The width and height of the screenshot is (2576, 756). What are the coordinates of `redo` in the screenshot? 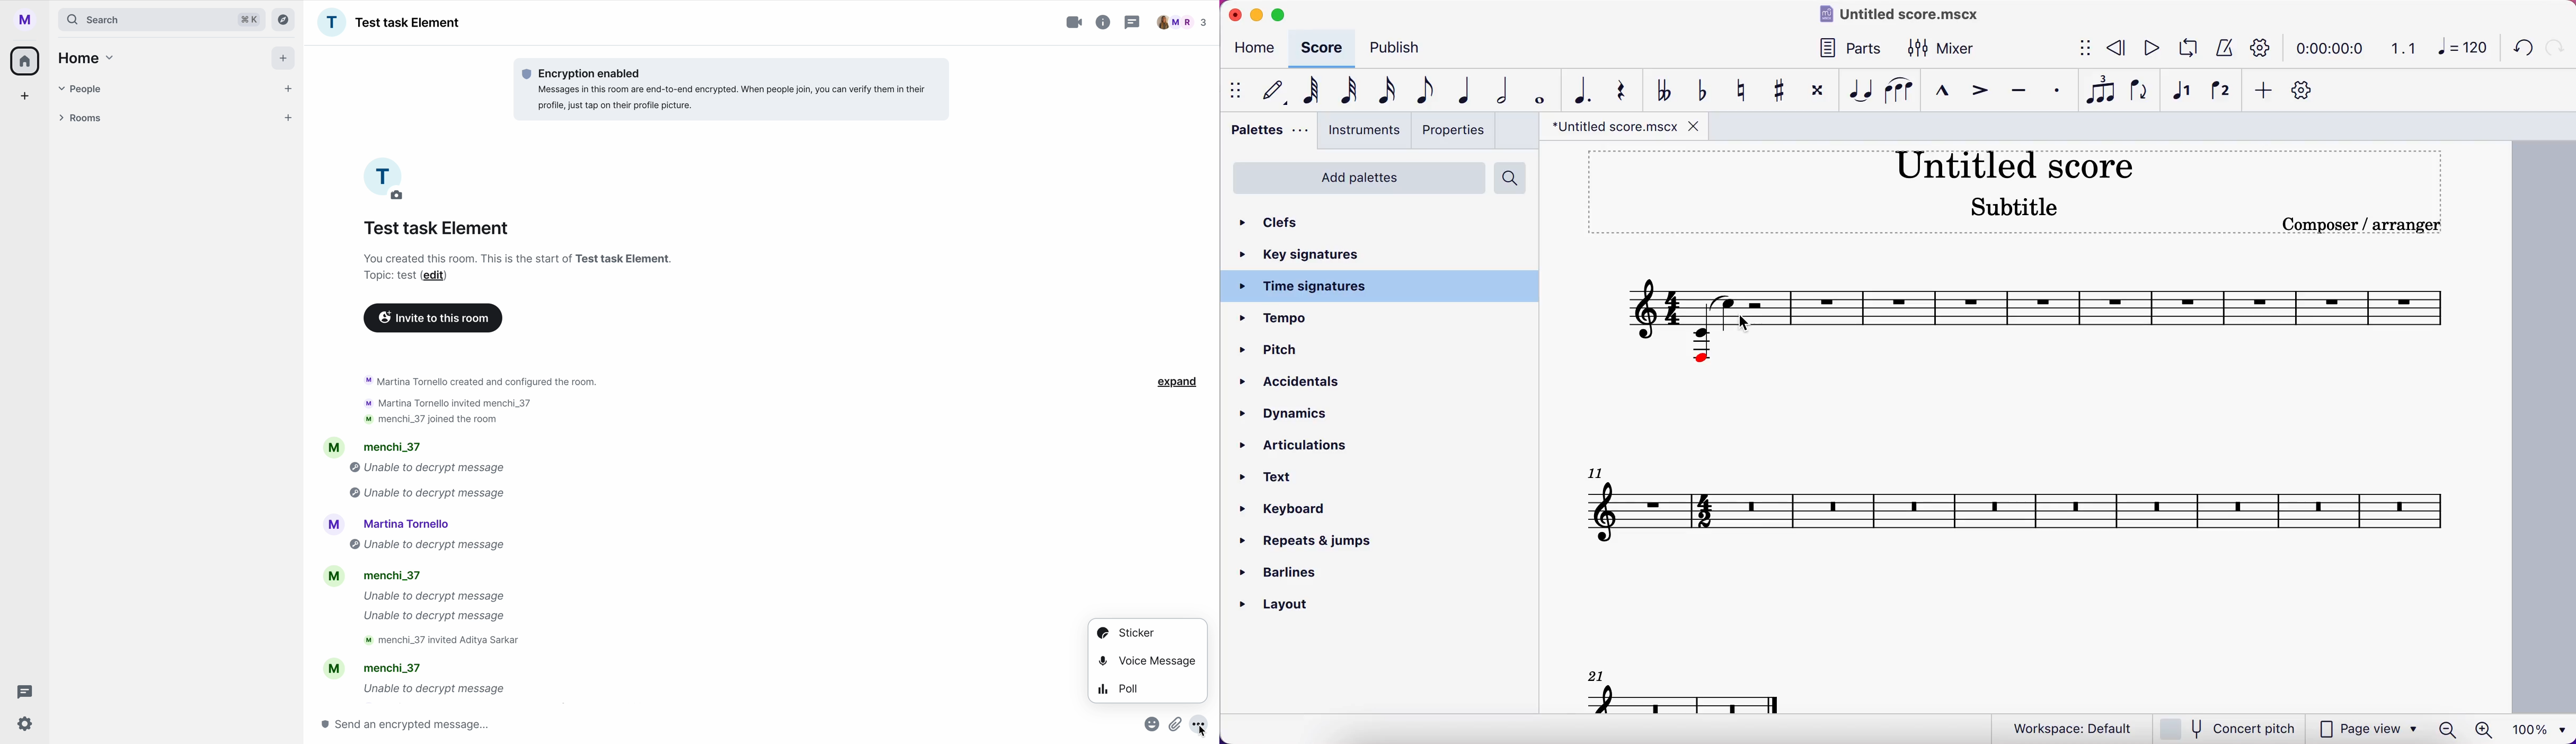 It's located at (2555, 47).